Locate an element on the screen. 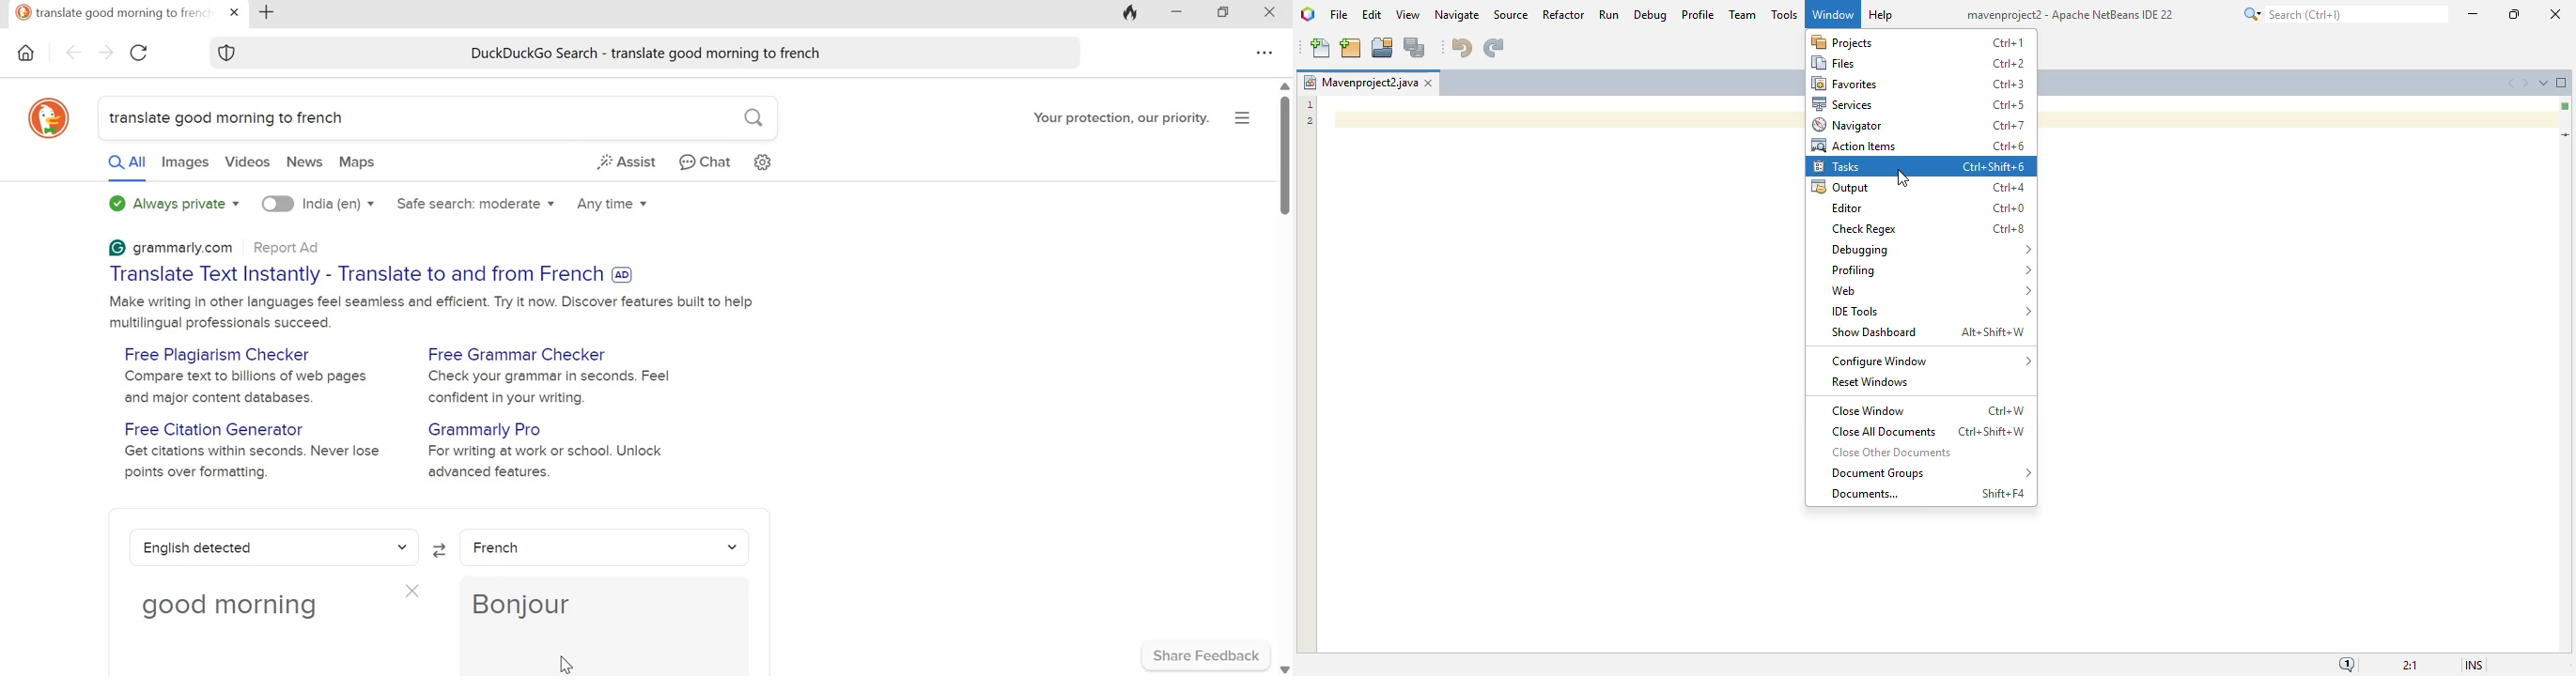 Image resolution: width=2576 pixels, height=700 pixels. shortcut for services is located at coordinates (2009, 105).